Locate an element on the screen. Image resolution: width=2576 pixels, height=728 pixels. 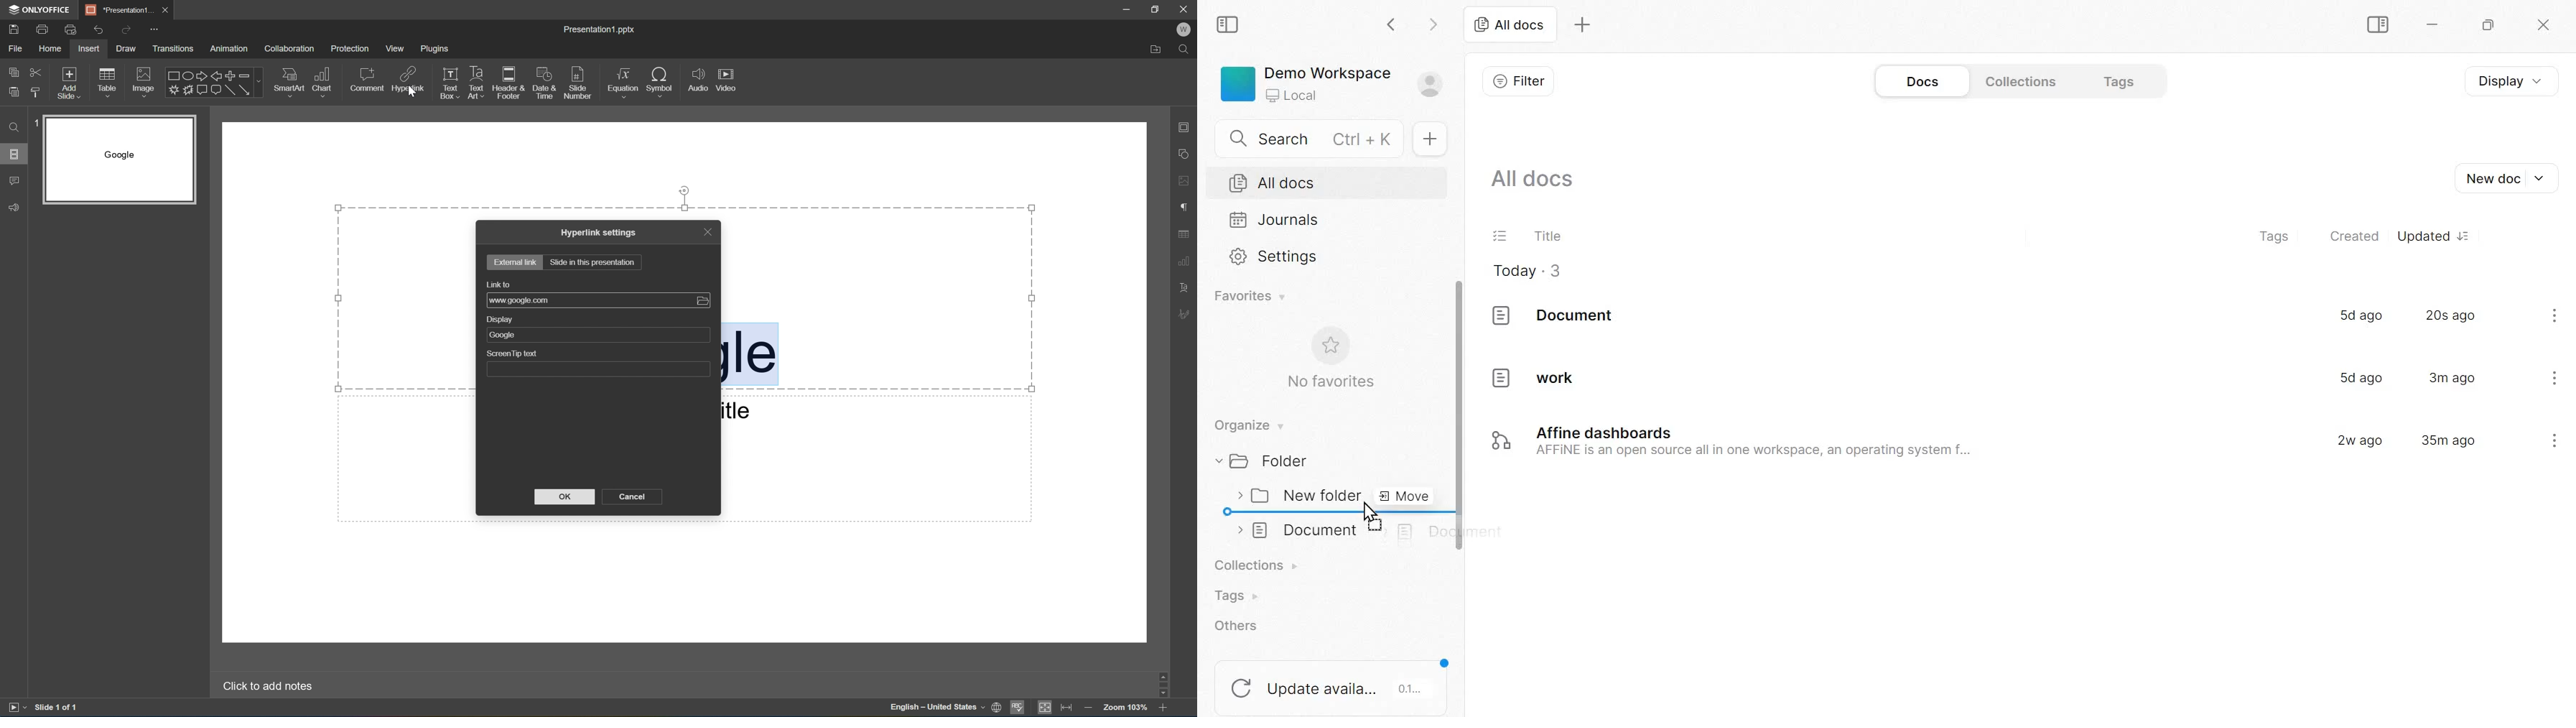
Comment is located at coordinates (366, 80).